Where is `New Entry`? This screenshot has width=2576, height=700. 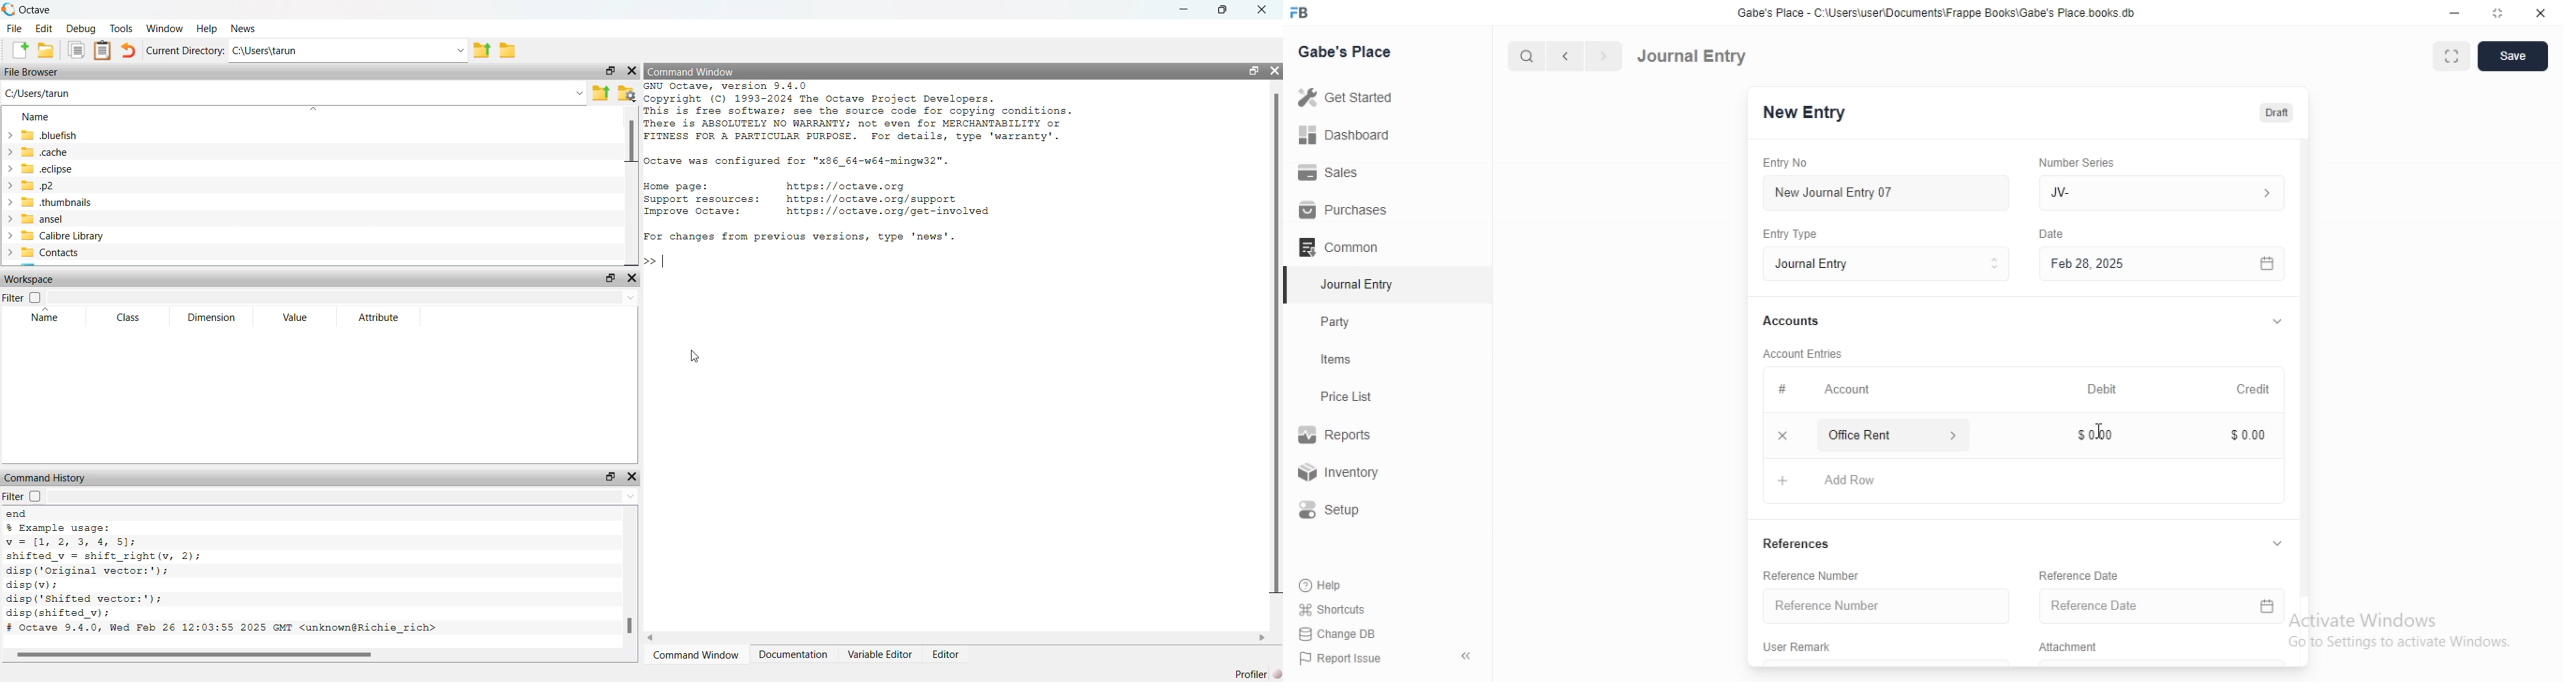
New Entry is located at coordinates (1804, 113).